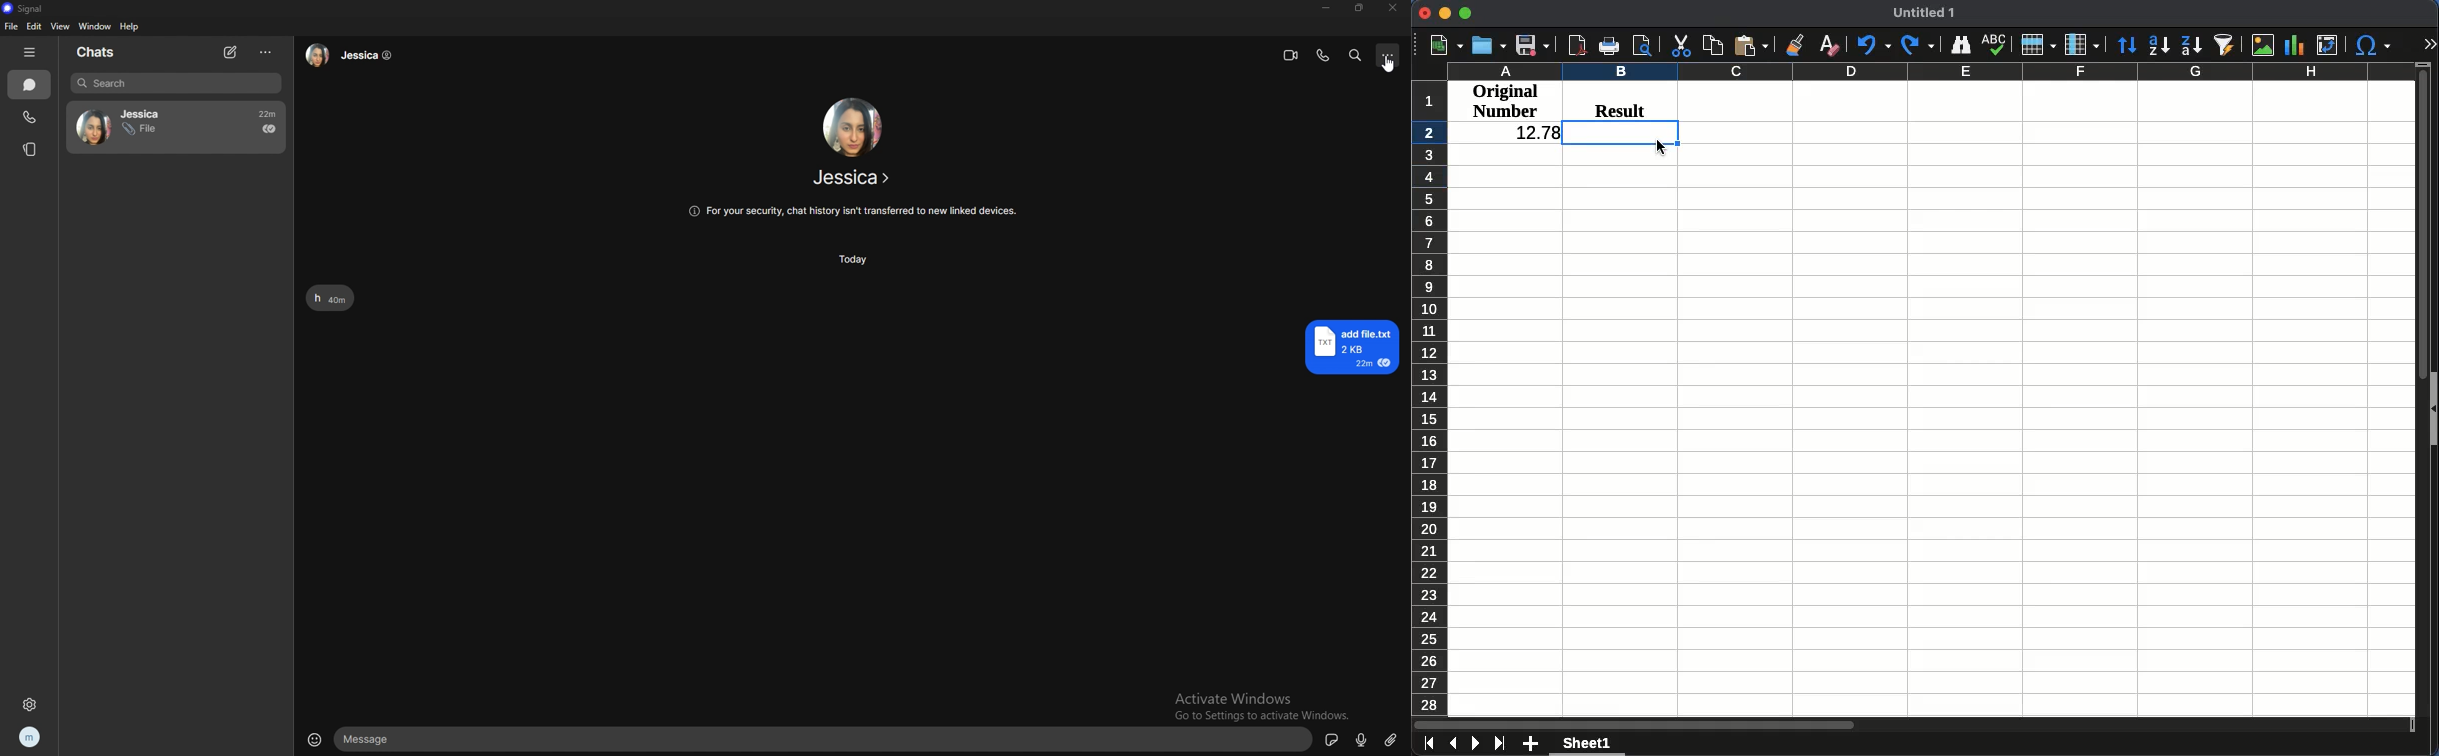  I want to click on add file.txt
2KB
22m €@
=, so click(1357, 348).